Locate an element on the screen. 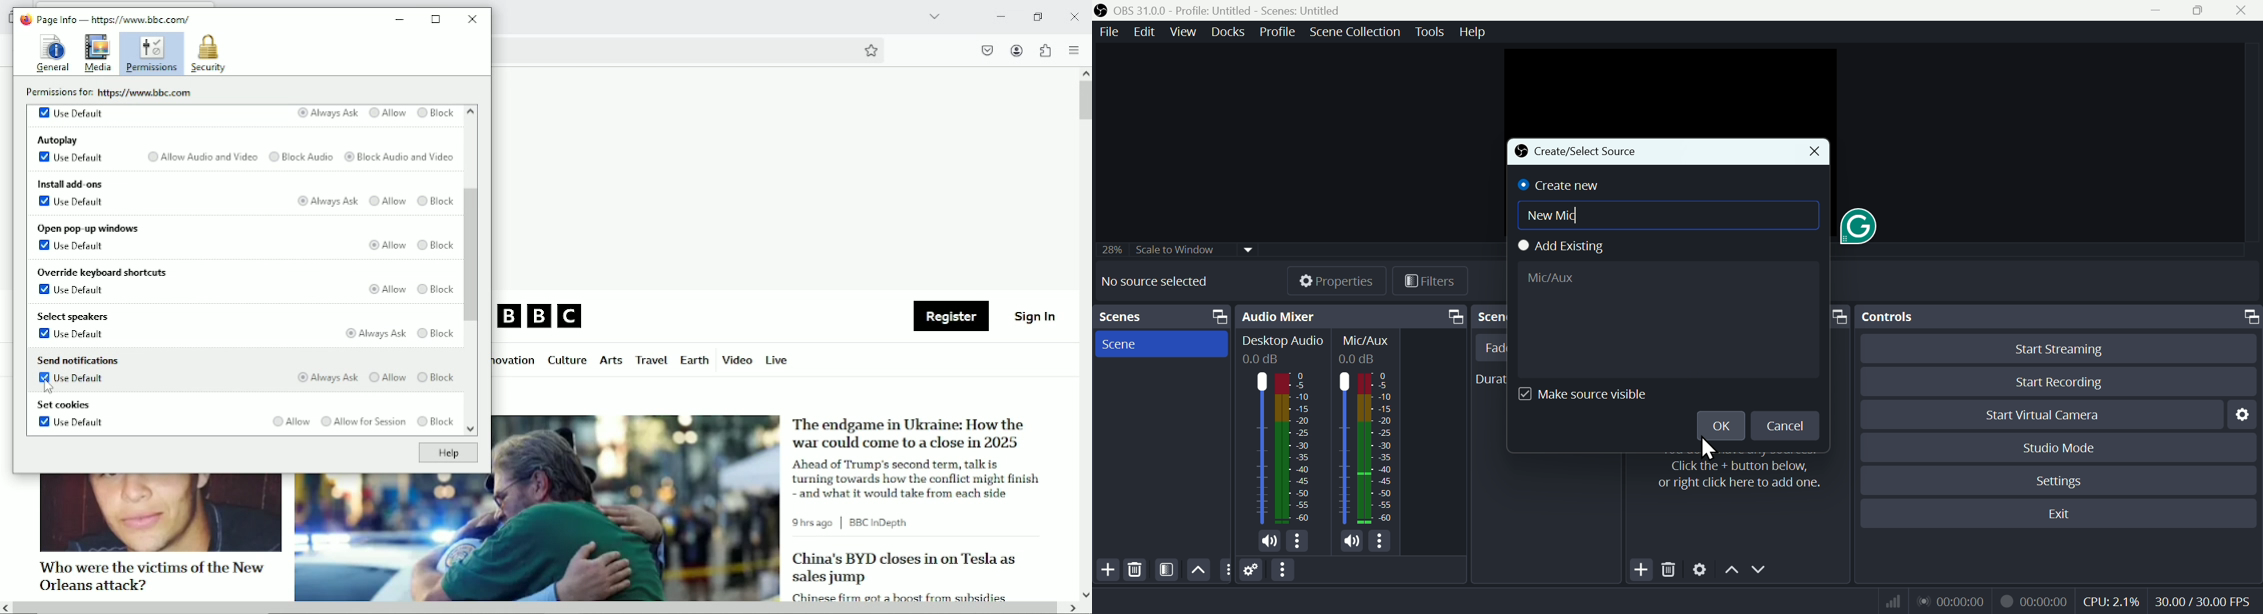 The width and height of the screenshot is (2268, 616). Bitrate is located at coordinates (1892, 600).